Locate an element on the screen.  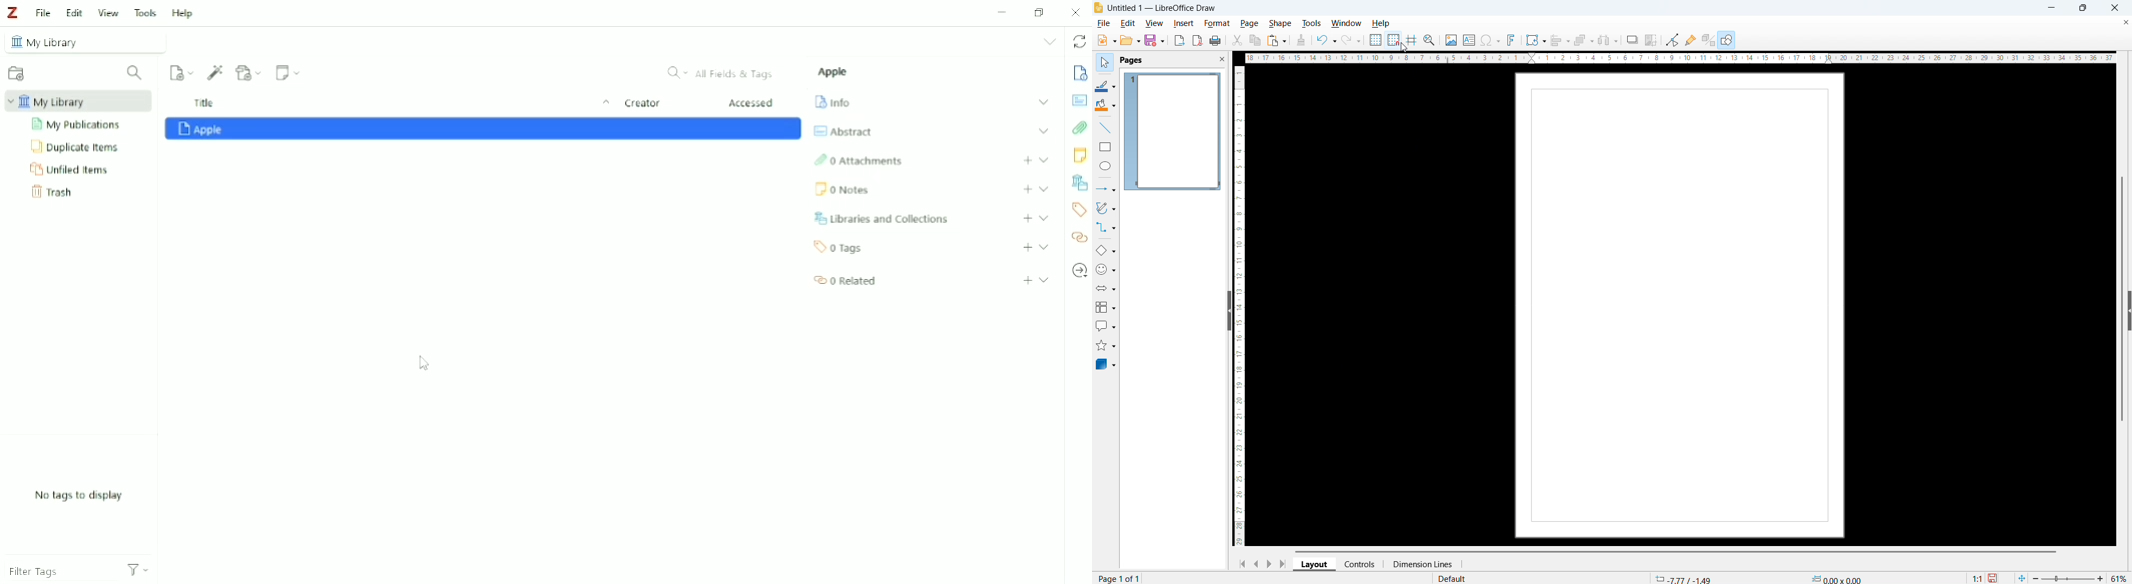
open  is located at coordinates (1130, 40).